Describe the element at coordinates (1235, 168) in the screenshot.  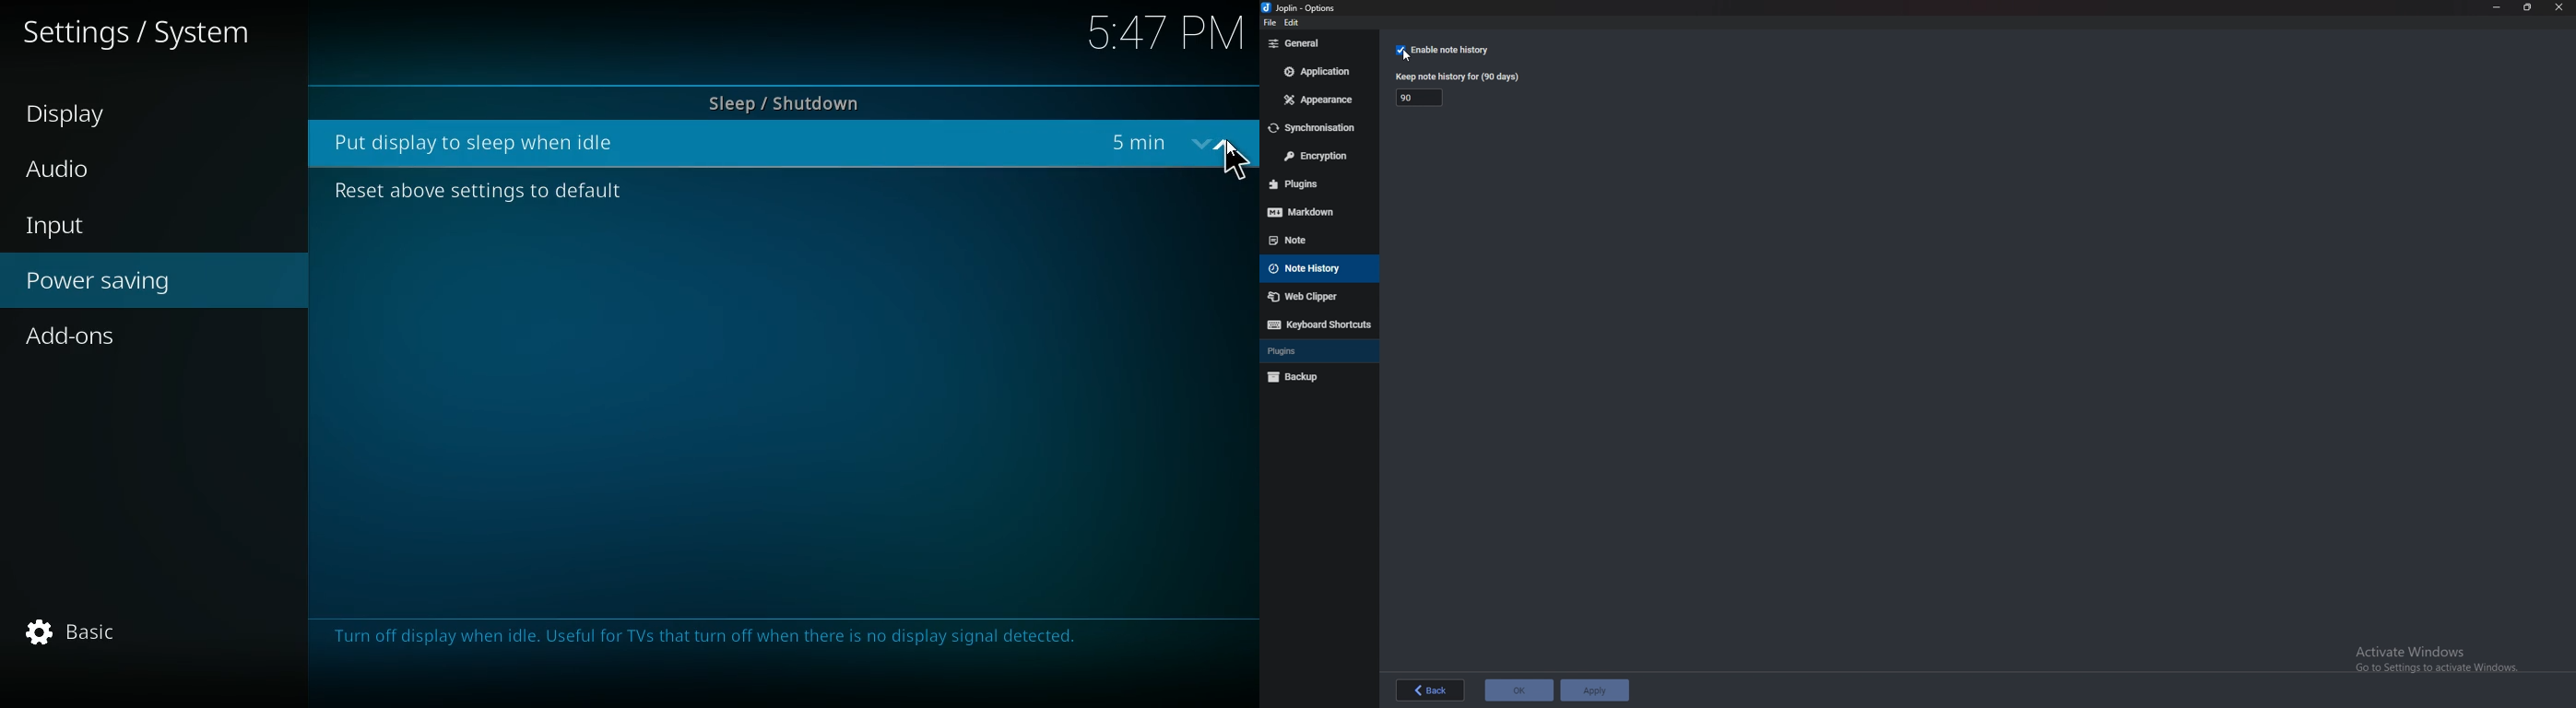
I see `Cursor` at that location.